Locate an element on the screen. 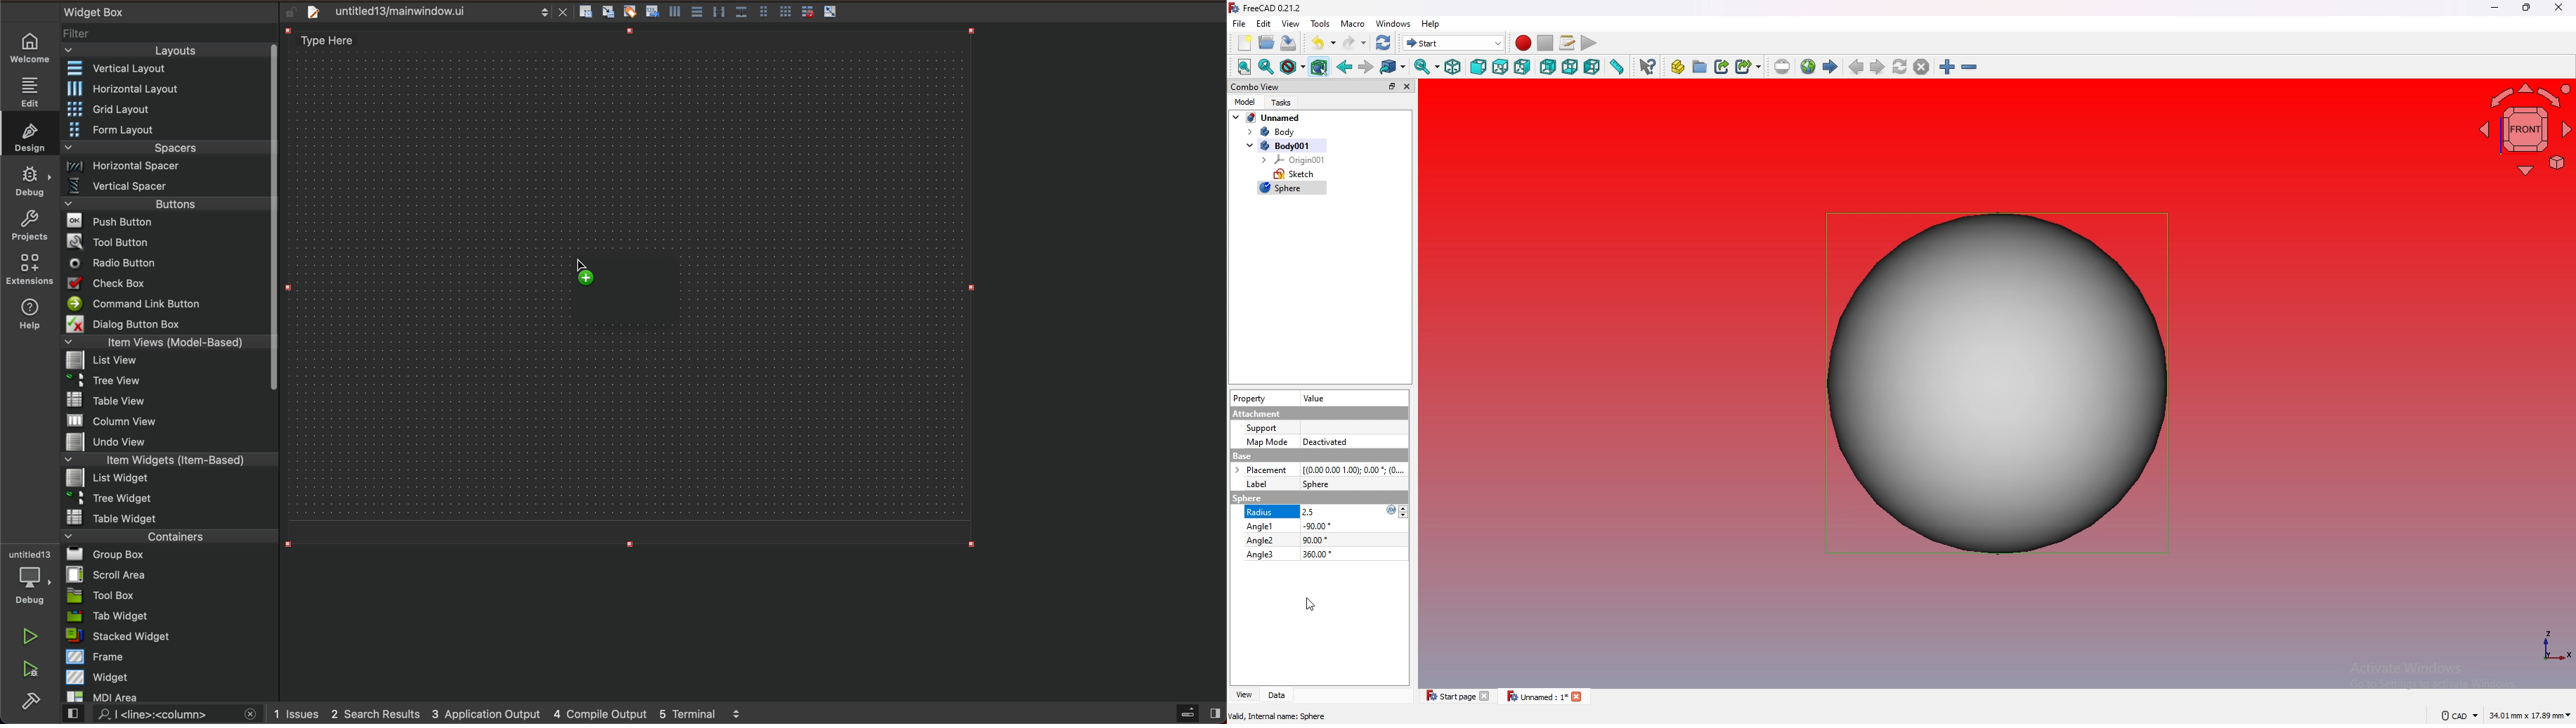  layouts is located at coordinates (170, 50).